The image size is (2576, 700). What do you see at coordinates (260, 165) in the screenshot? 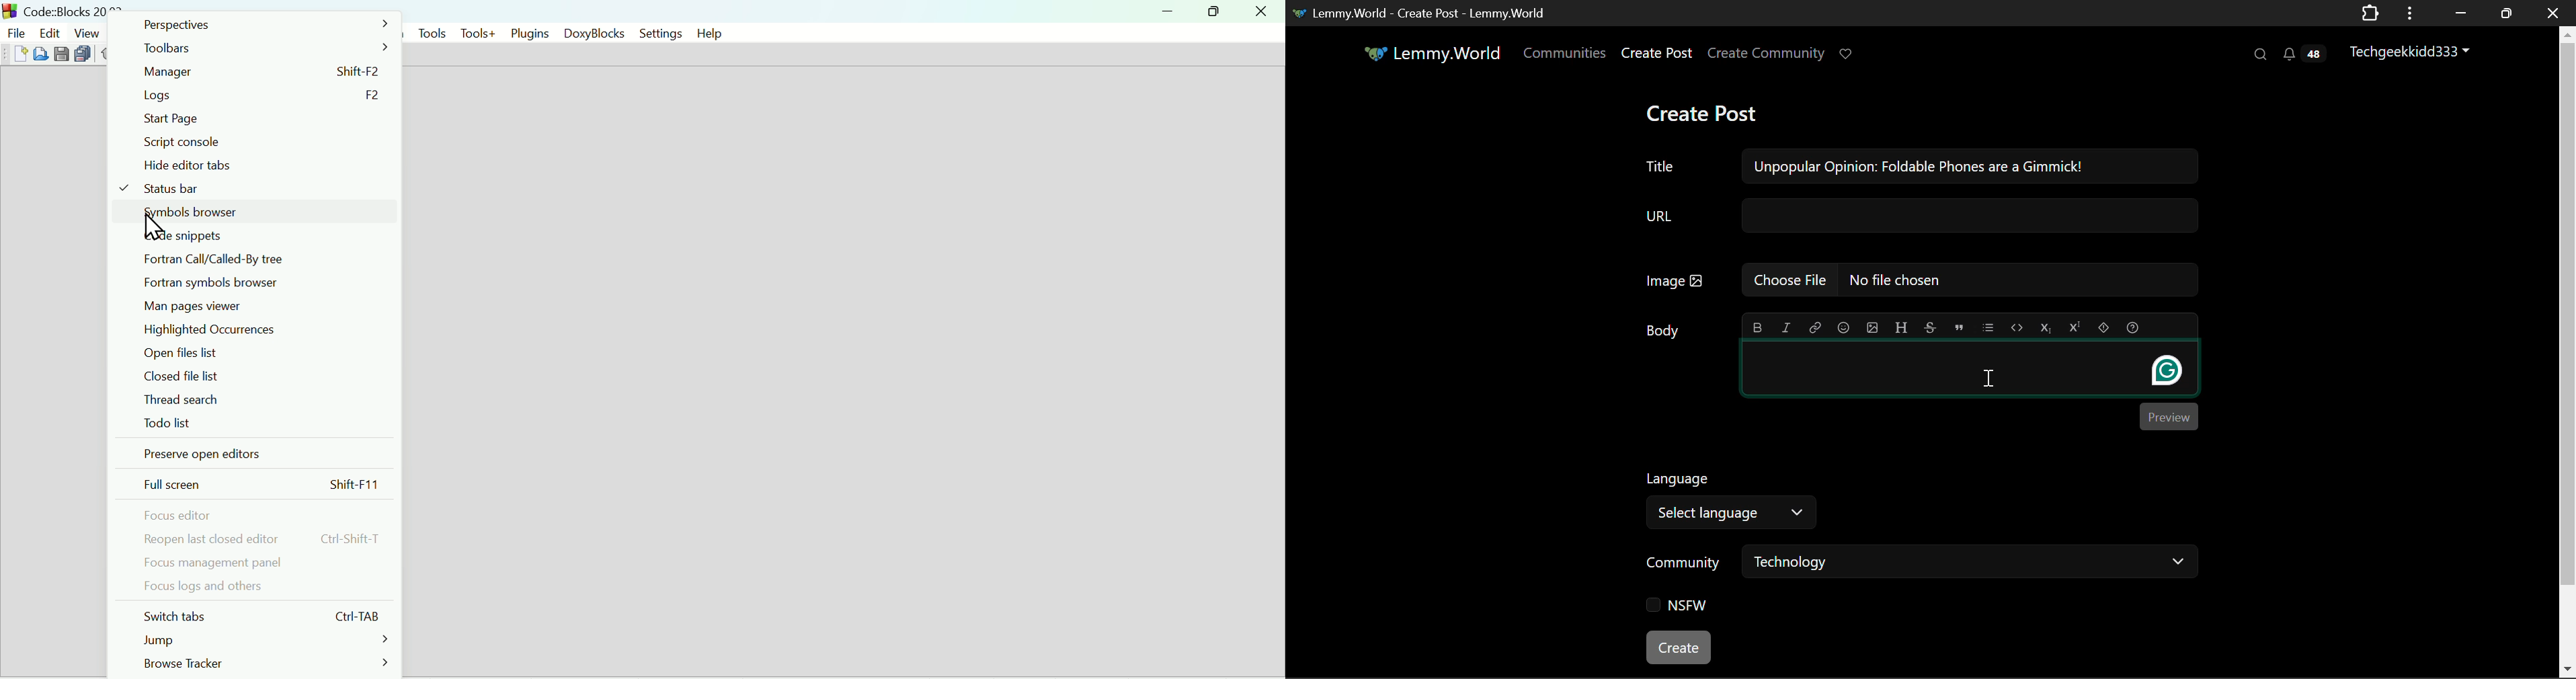
I see `Hide editor tabs` at bounding box center [260, 165].